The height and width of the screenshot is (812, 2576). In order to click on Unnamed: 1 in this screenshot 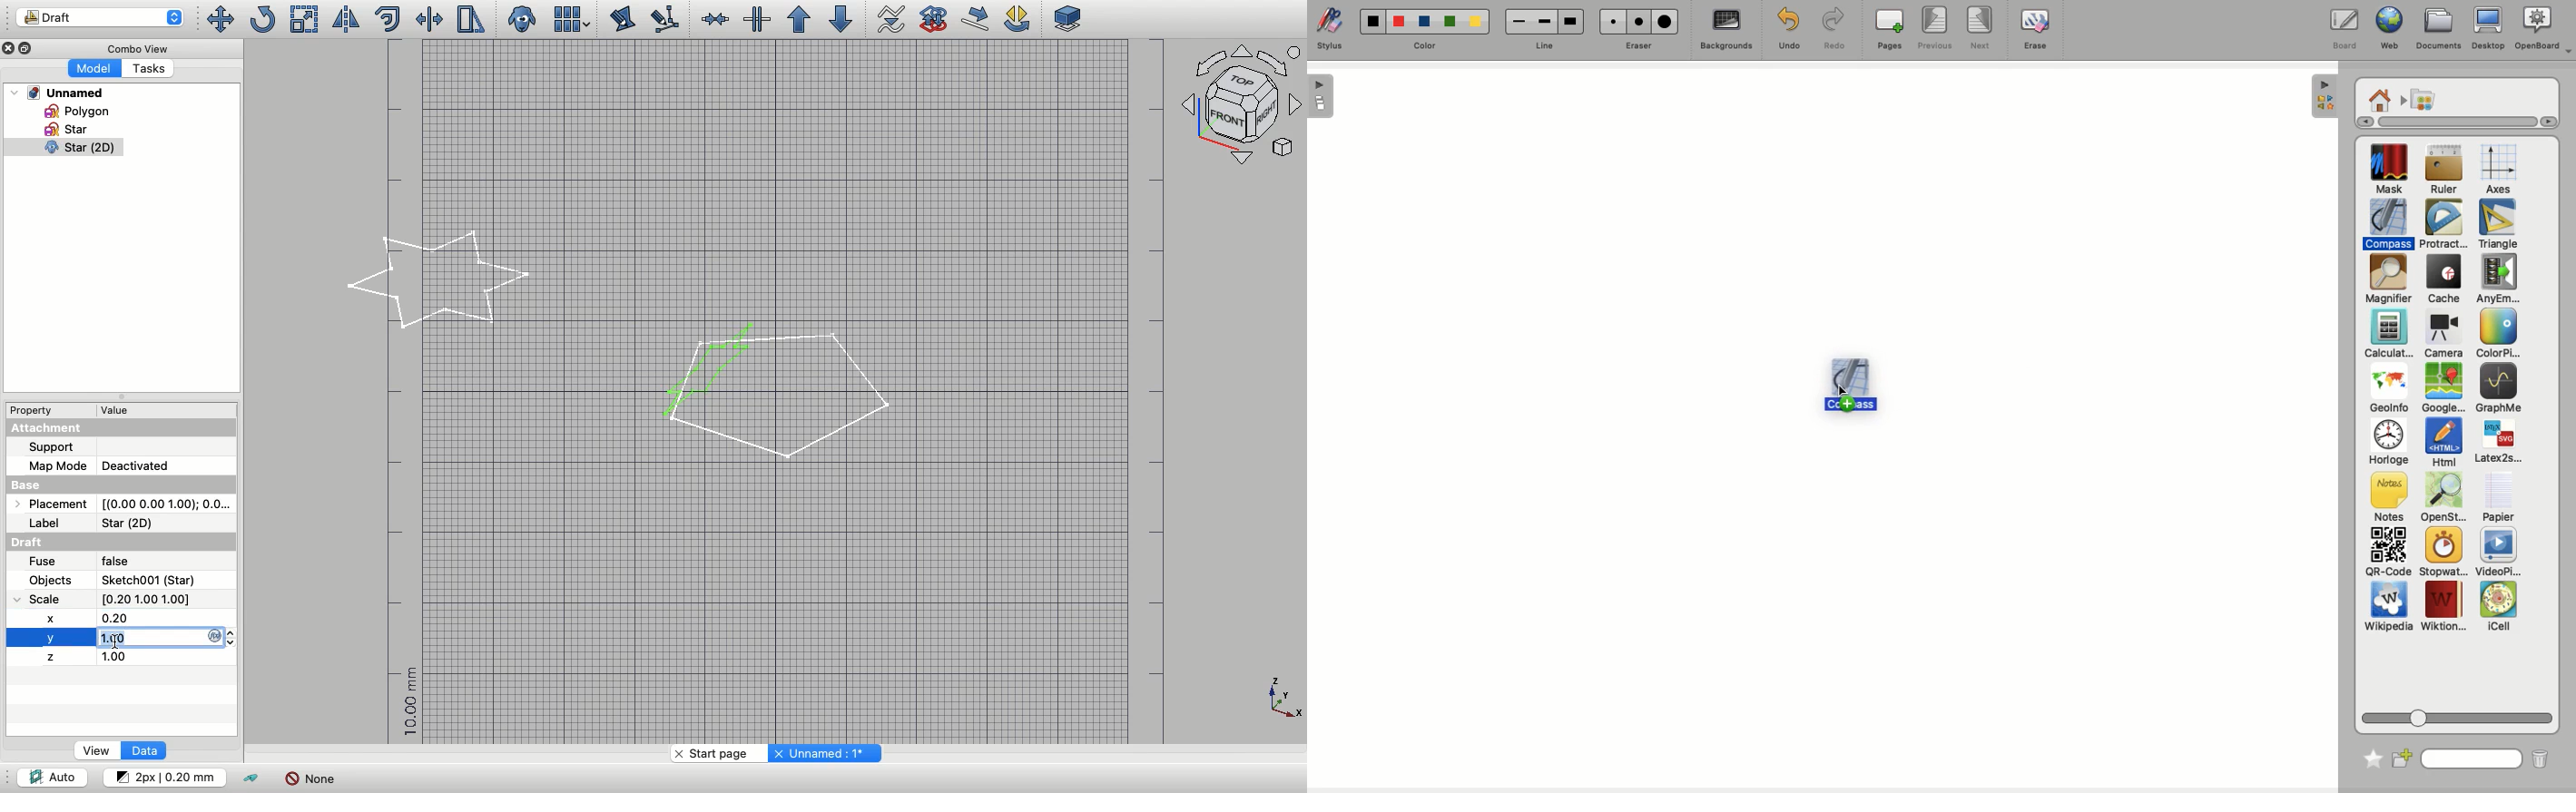, I will do `click(822, 753)`.